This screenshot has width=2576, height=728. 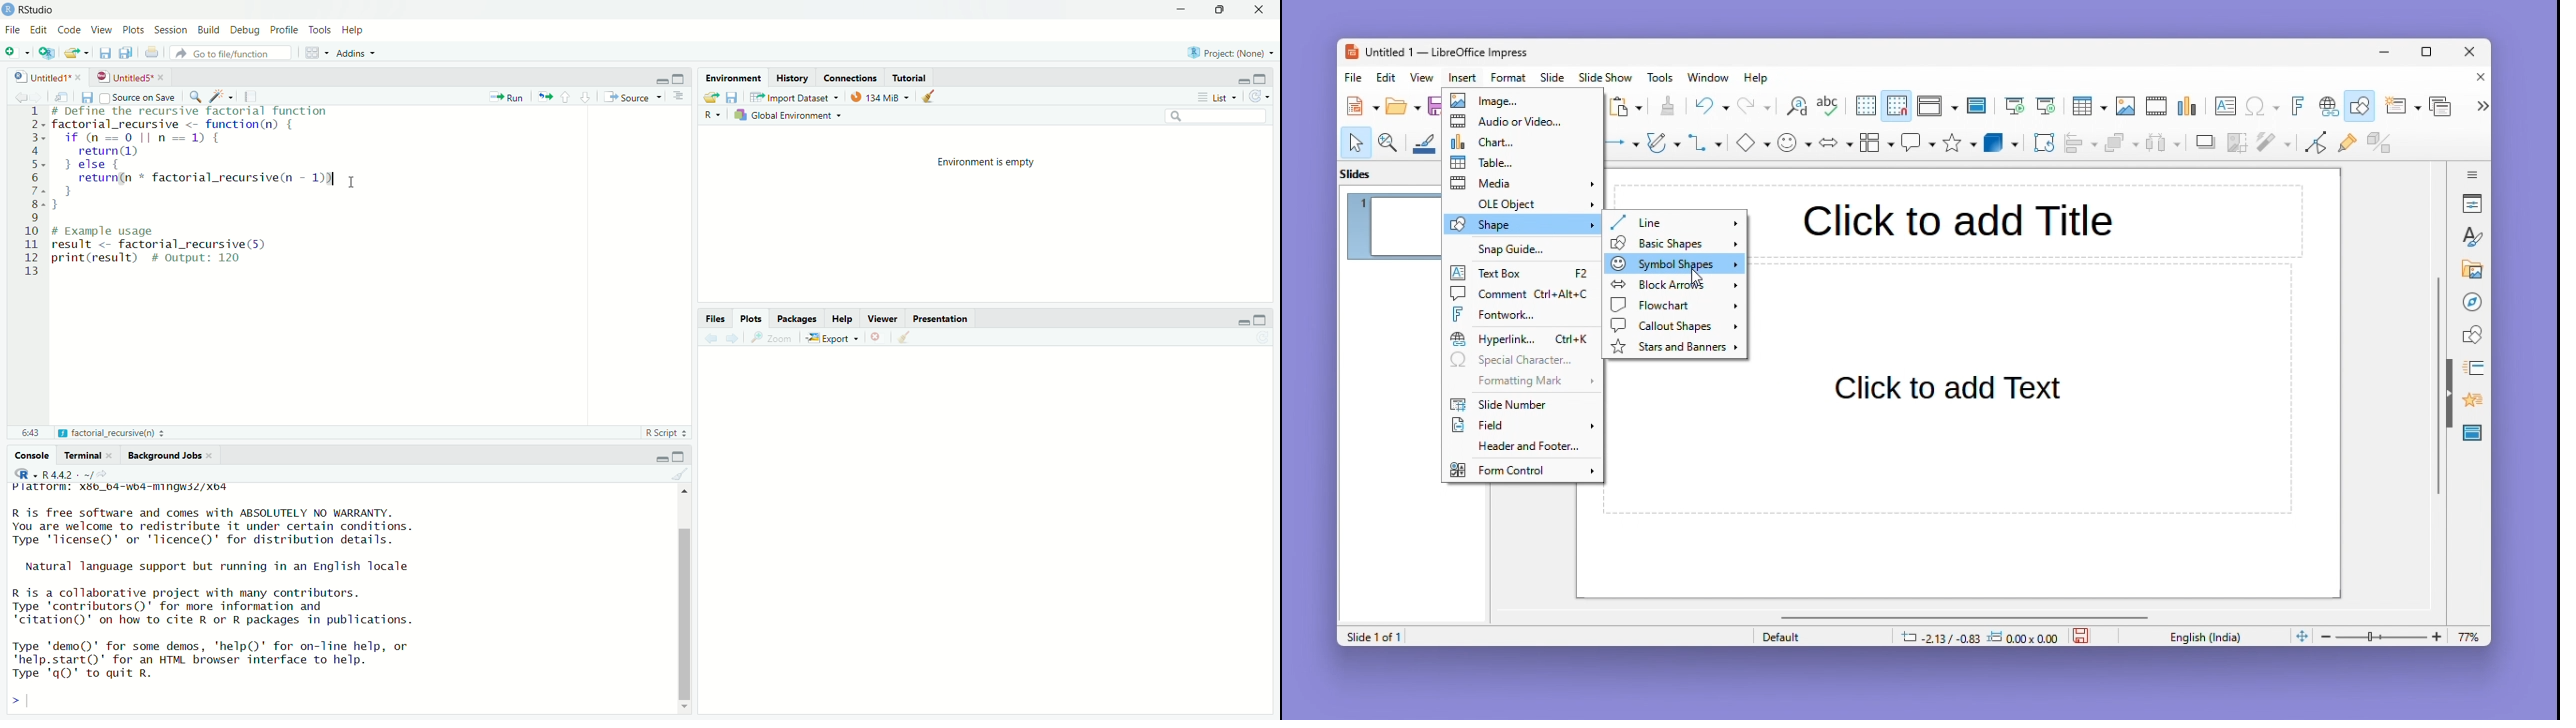 I want to click on Tutorial, so click(x=912, y=75).